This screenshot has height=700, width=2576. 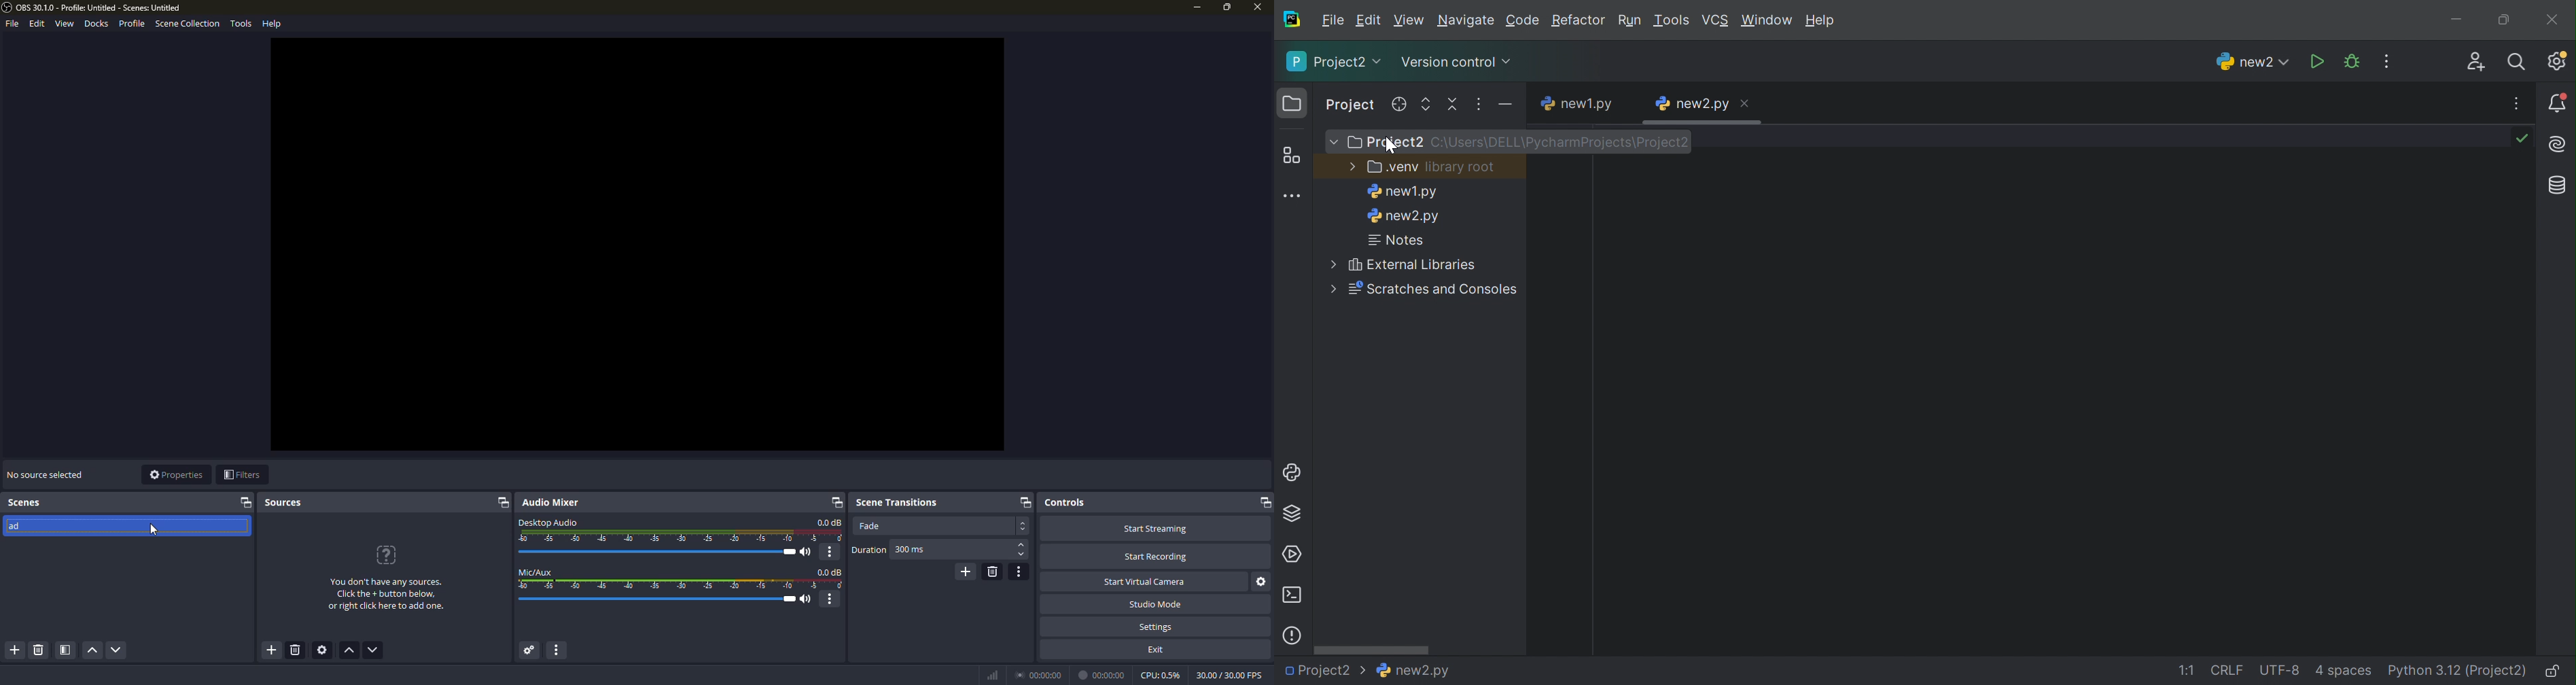 I want to click on Python Console, so click(x=1291, y=472).